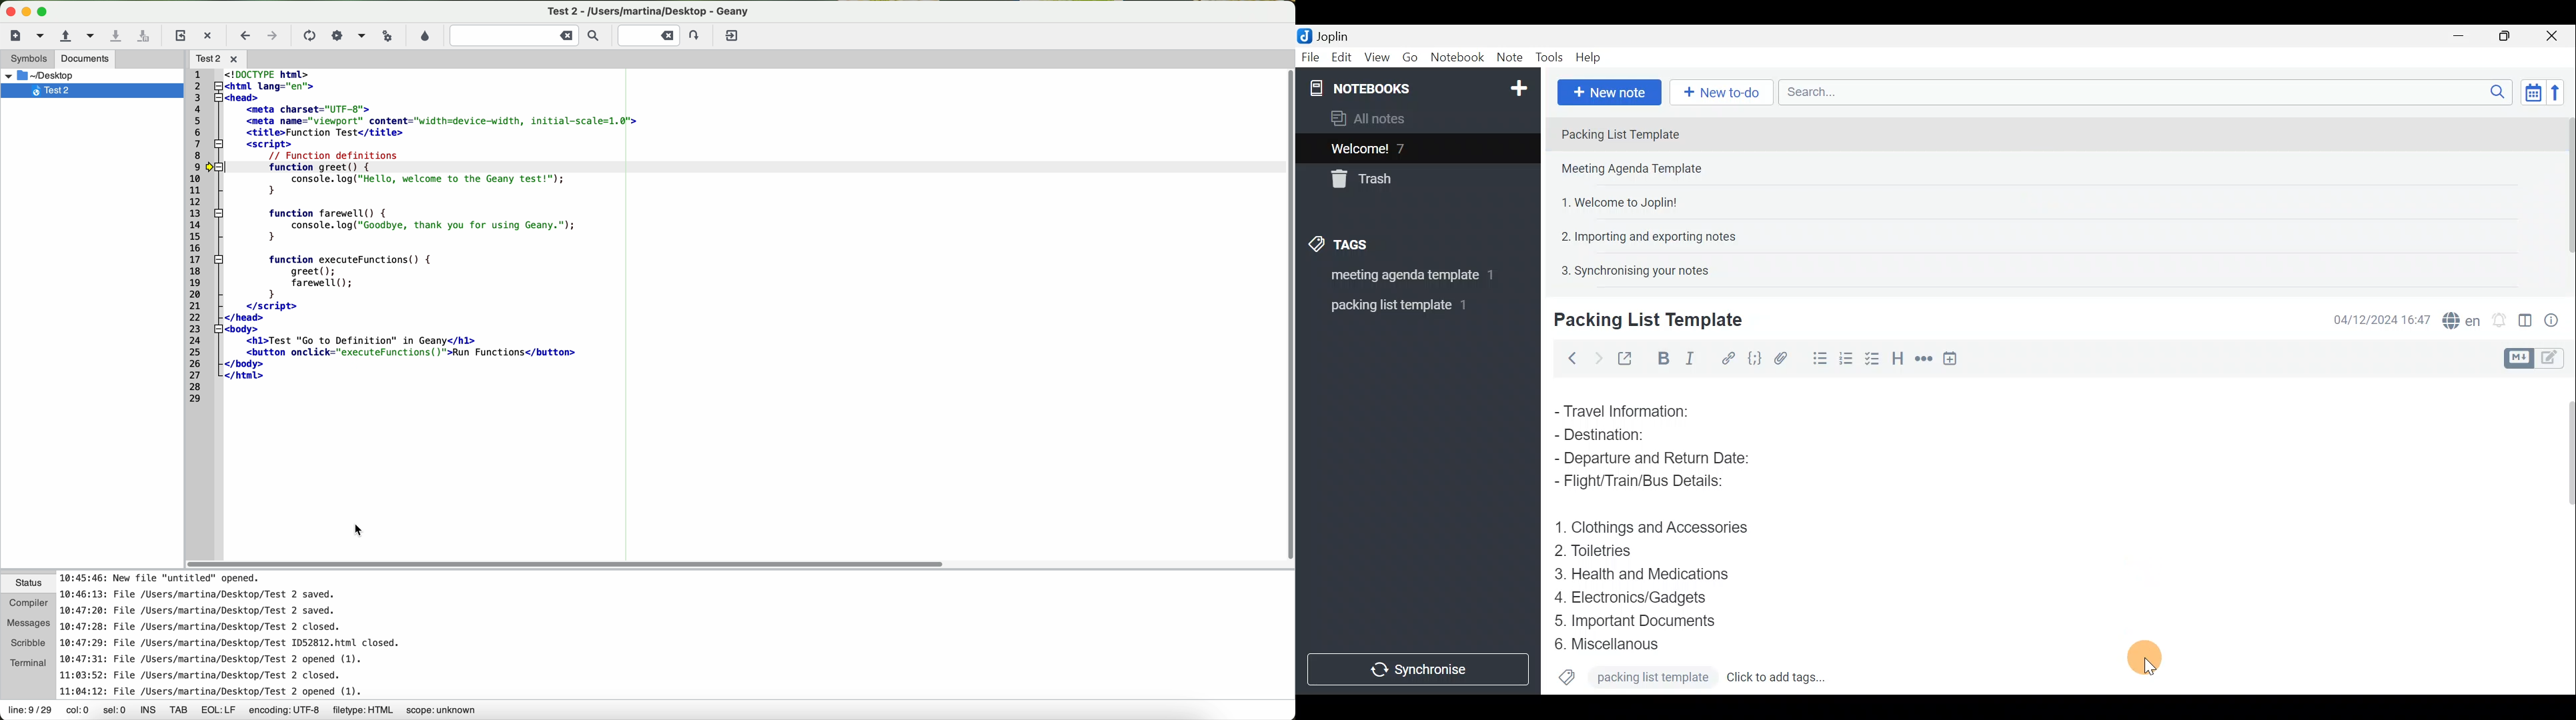 This screenshot has width=2576, height=728. I want to click on Maximise, so click(2509, 36).